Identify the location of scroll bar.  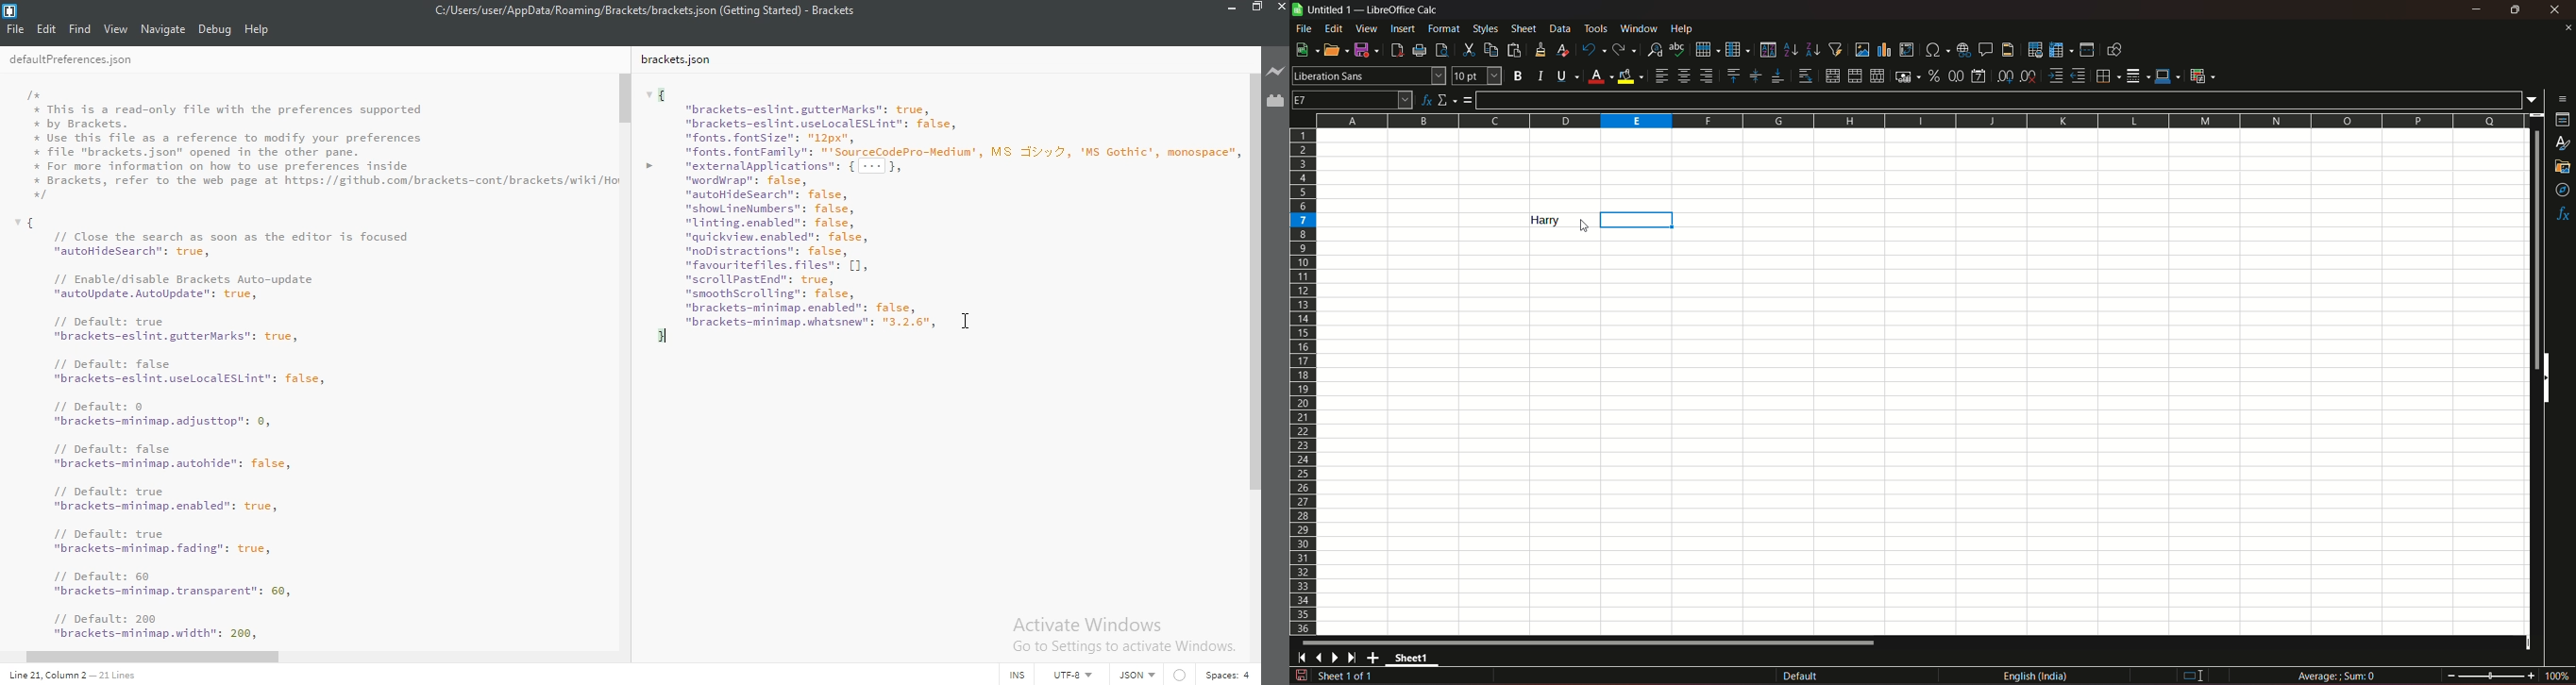
(1254, 308).